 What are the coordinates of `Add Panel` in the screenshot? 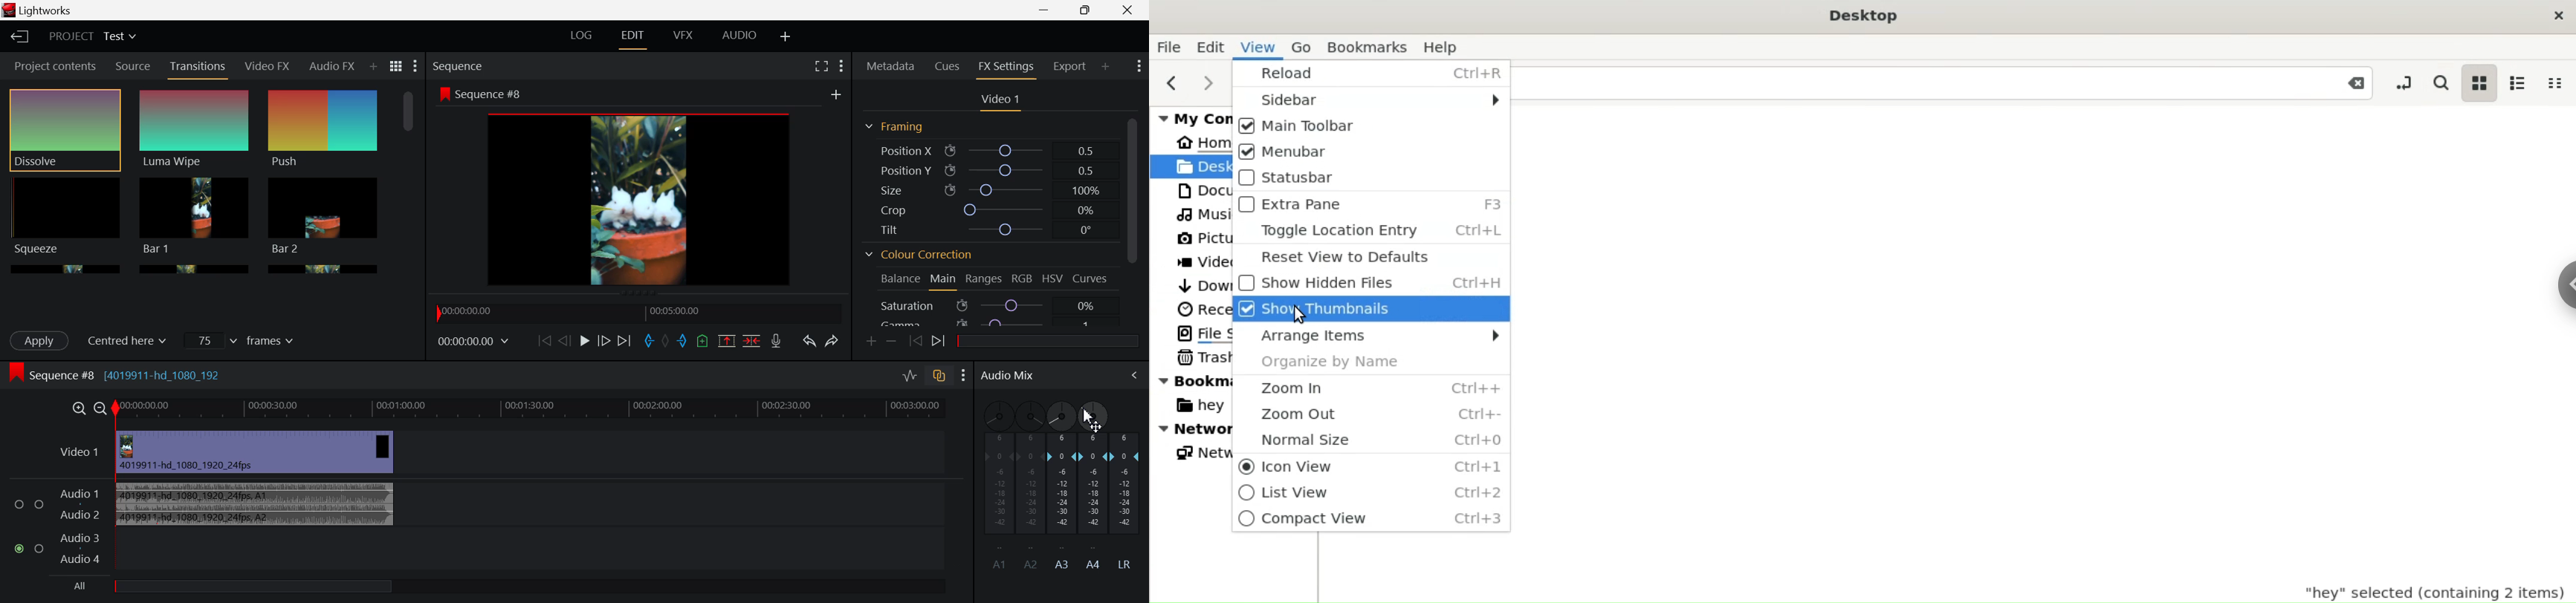 It's located at (1106, 66).